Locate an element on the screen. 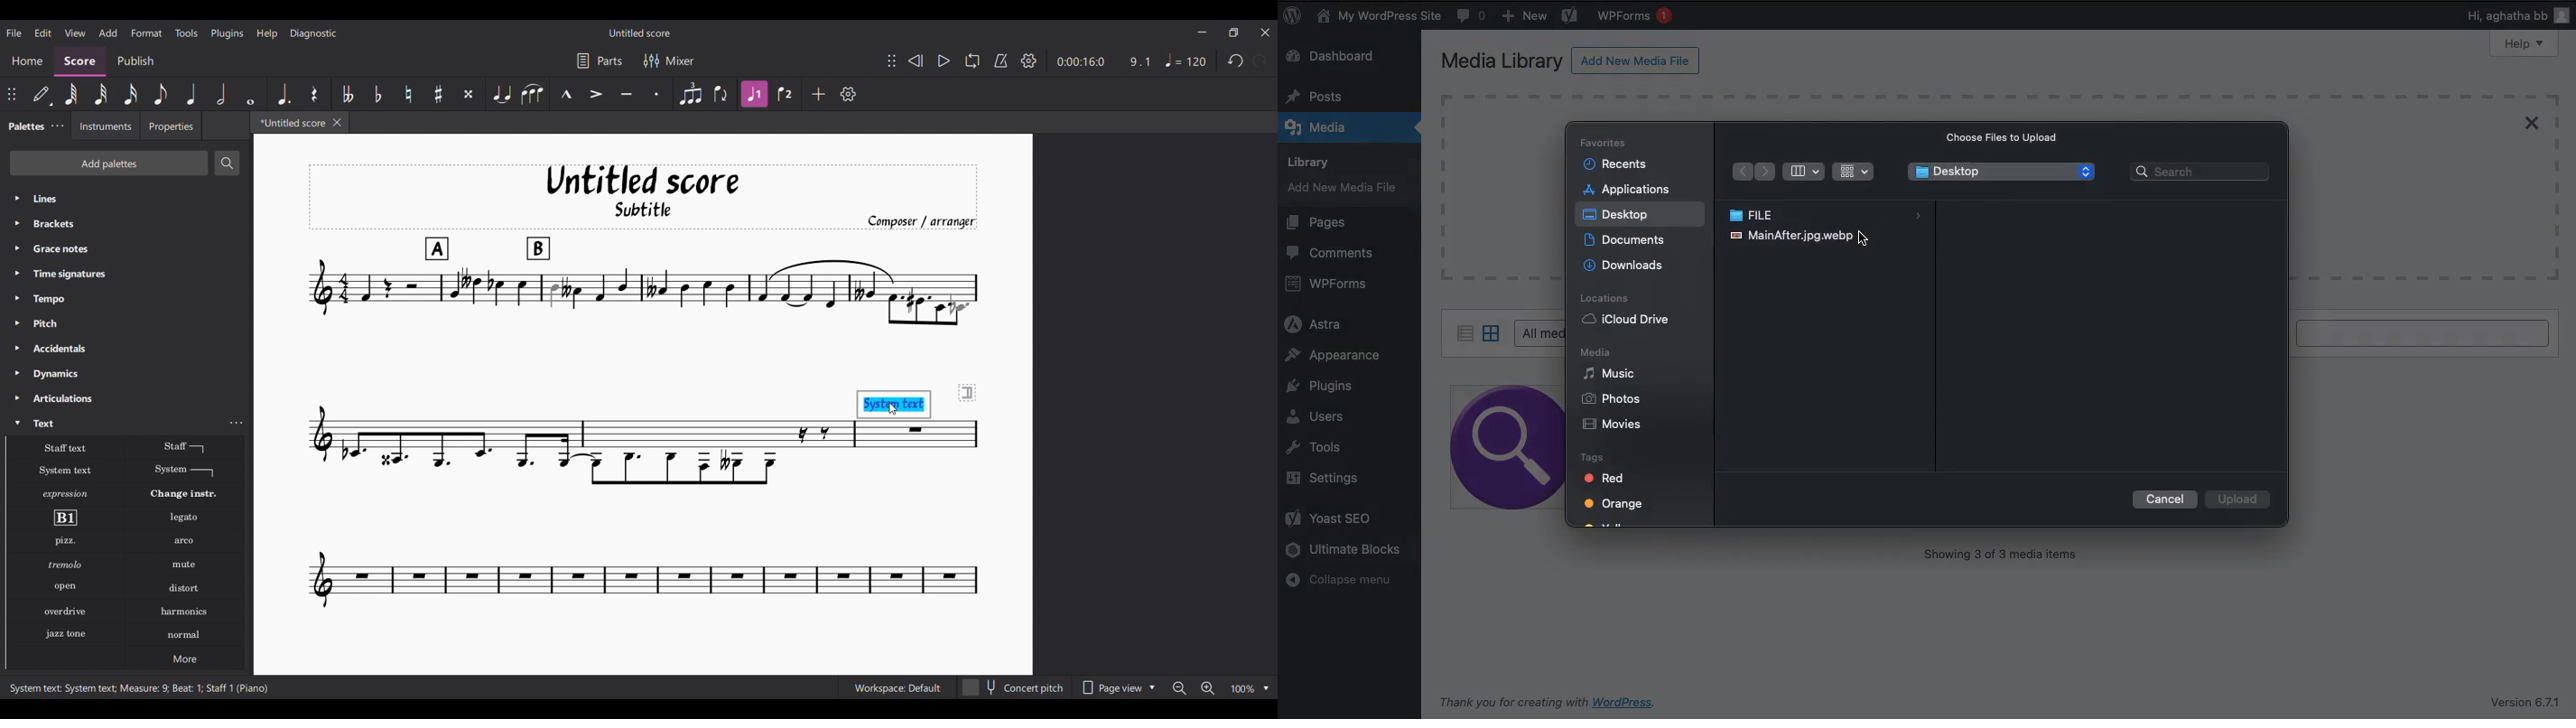 This screenshot has height=728, width=2576. Format menu is located at coordinates (147, 33).